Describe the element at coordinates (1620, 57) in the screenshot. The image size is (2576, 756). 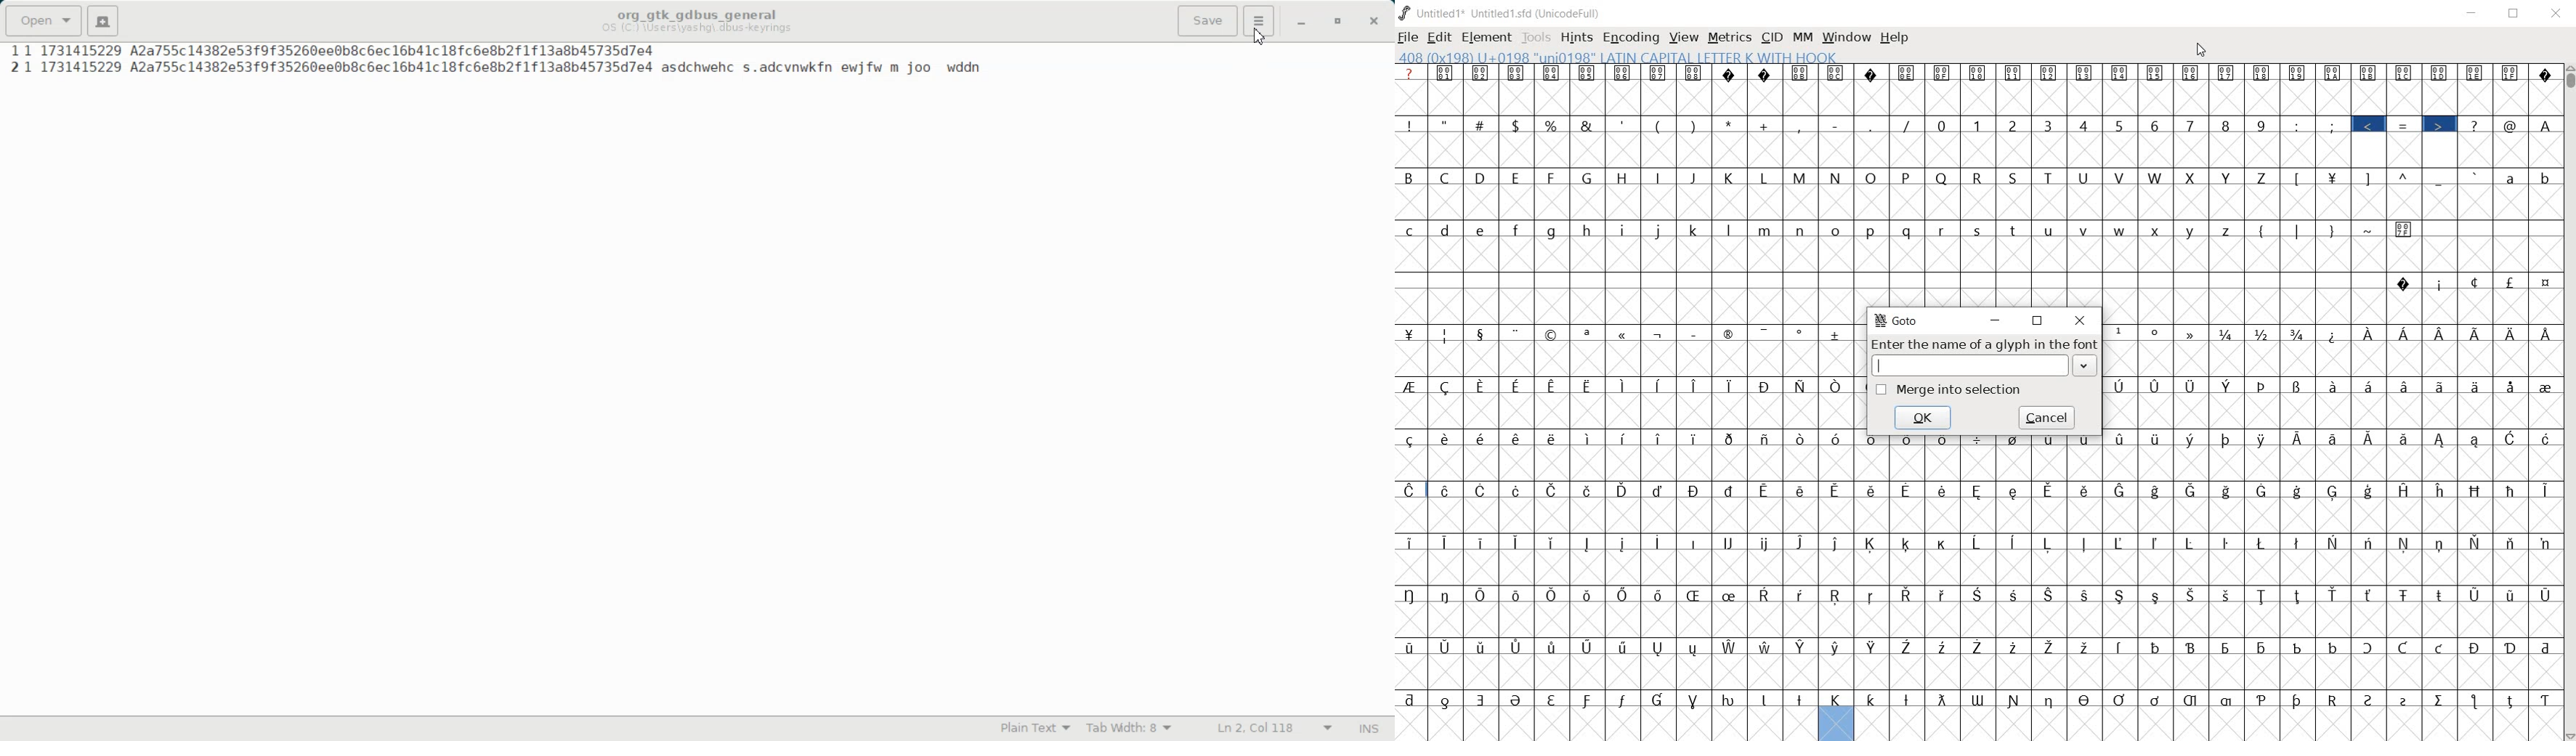
I see `408 (0x198) U+0198 "UNI0198" latin capital letter k with hook` at that location.